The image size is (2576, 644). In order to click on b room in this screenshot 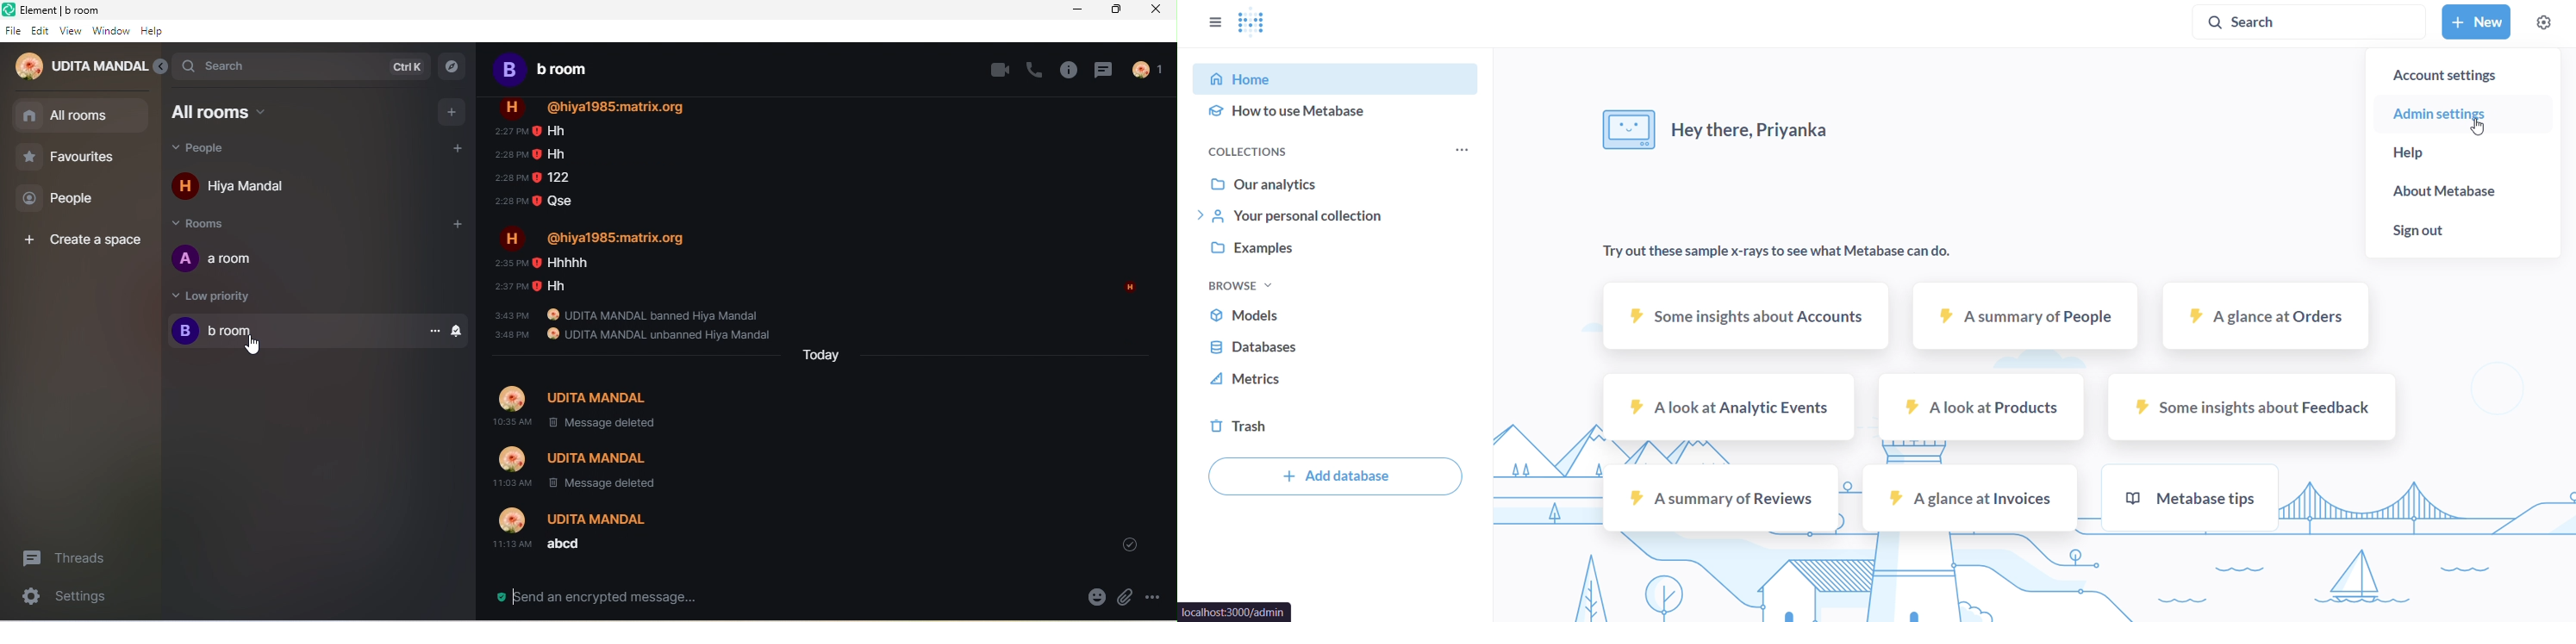, I will do `click(291, 332)`.